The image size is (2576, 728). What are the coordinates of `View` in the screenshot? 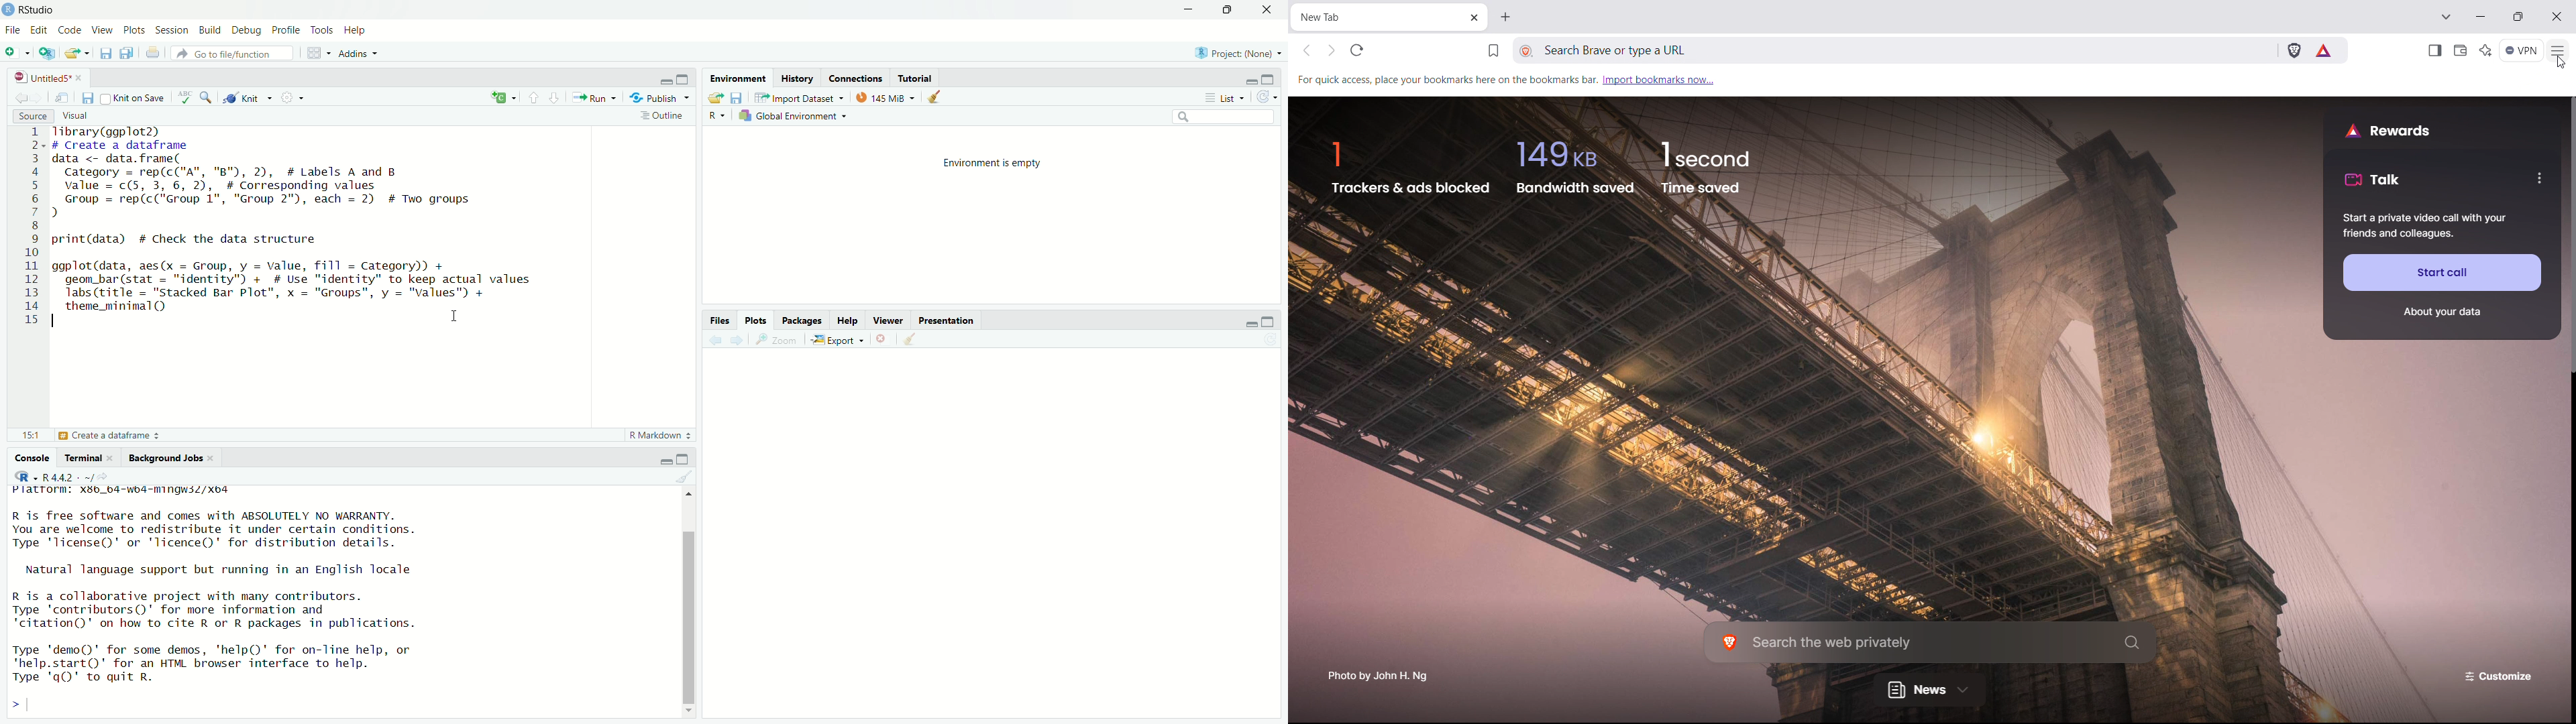 It's located at (103, 30).